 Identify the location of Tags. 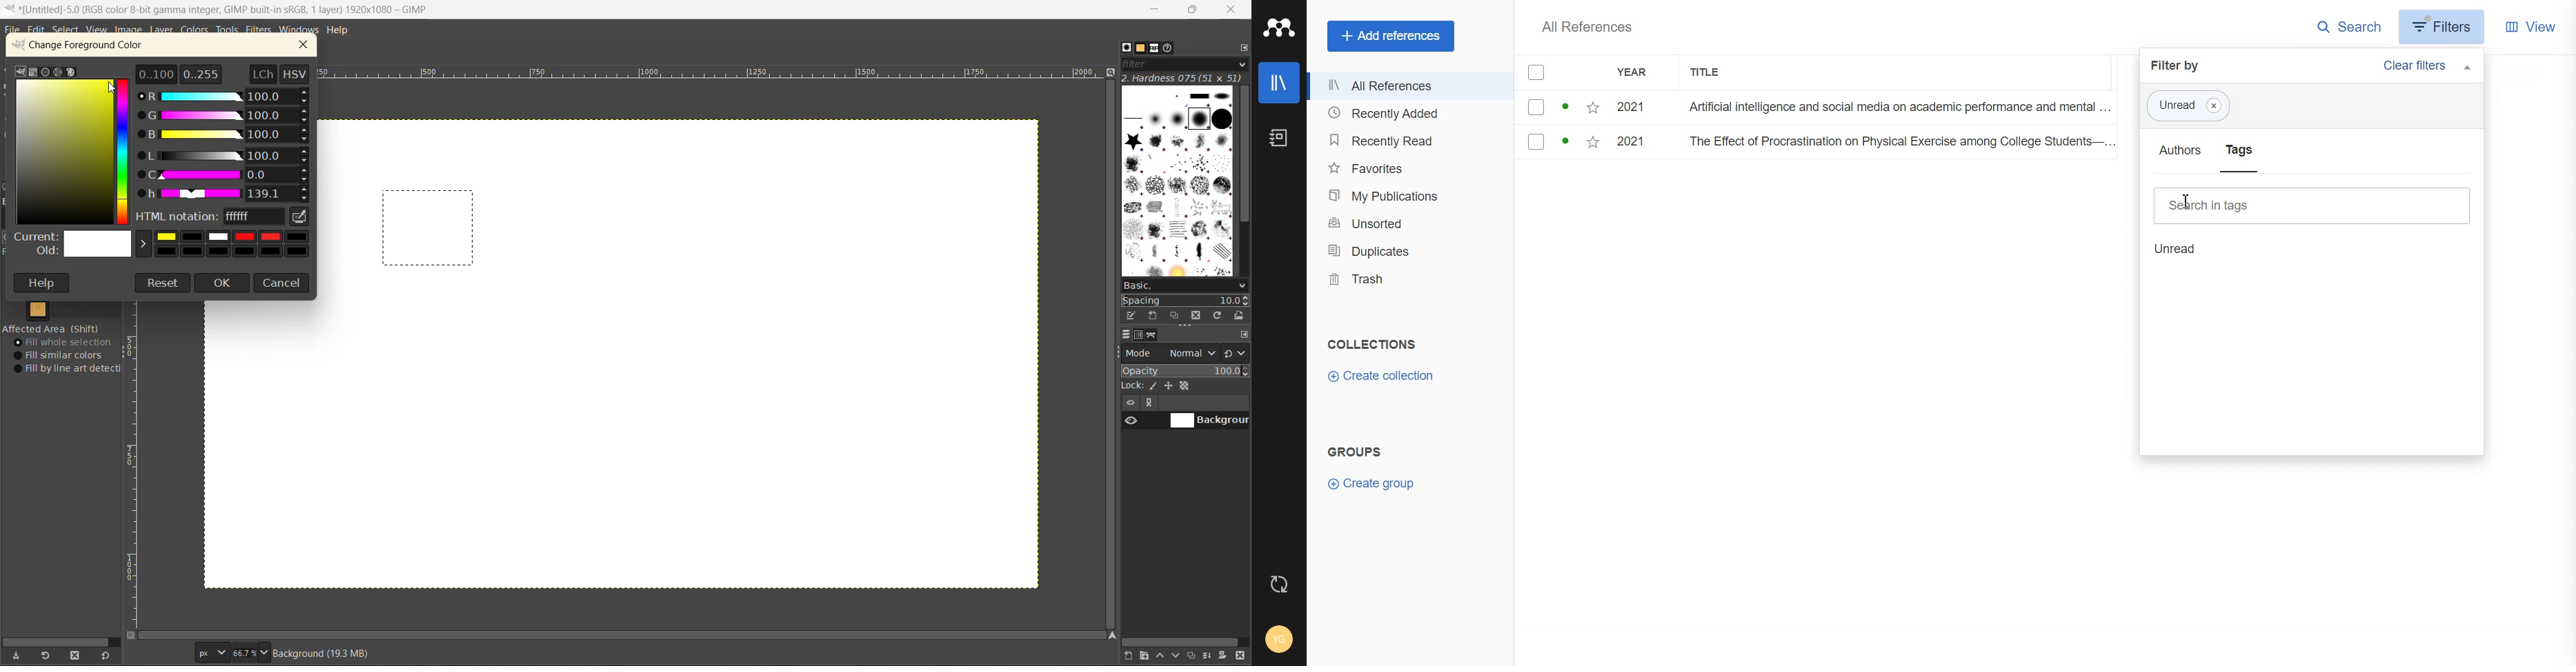
(2238, 157).